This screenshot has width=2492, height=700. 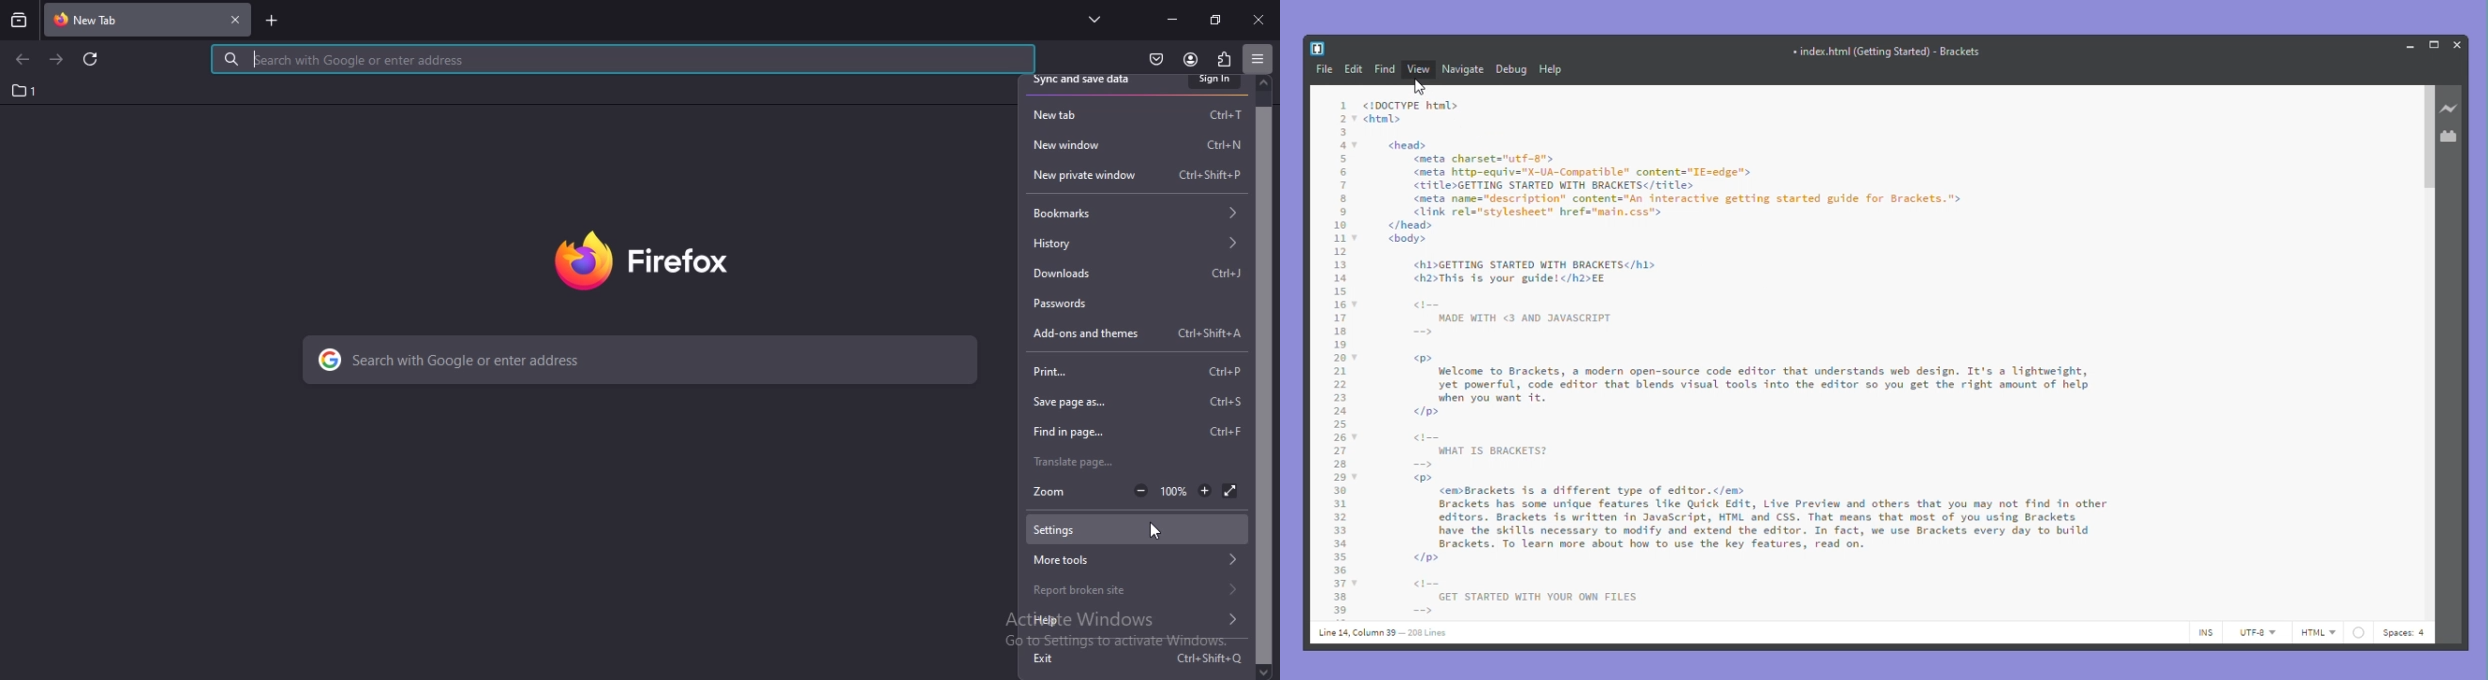 What do you see at coordinates (1255, 59) in the screenshot?
I see `open application menu` at bounding box center [1255, 59].